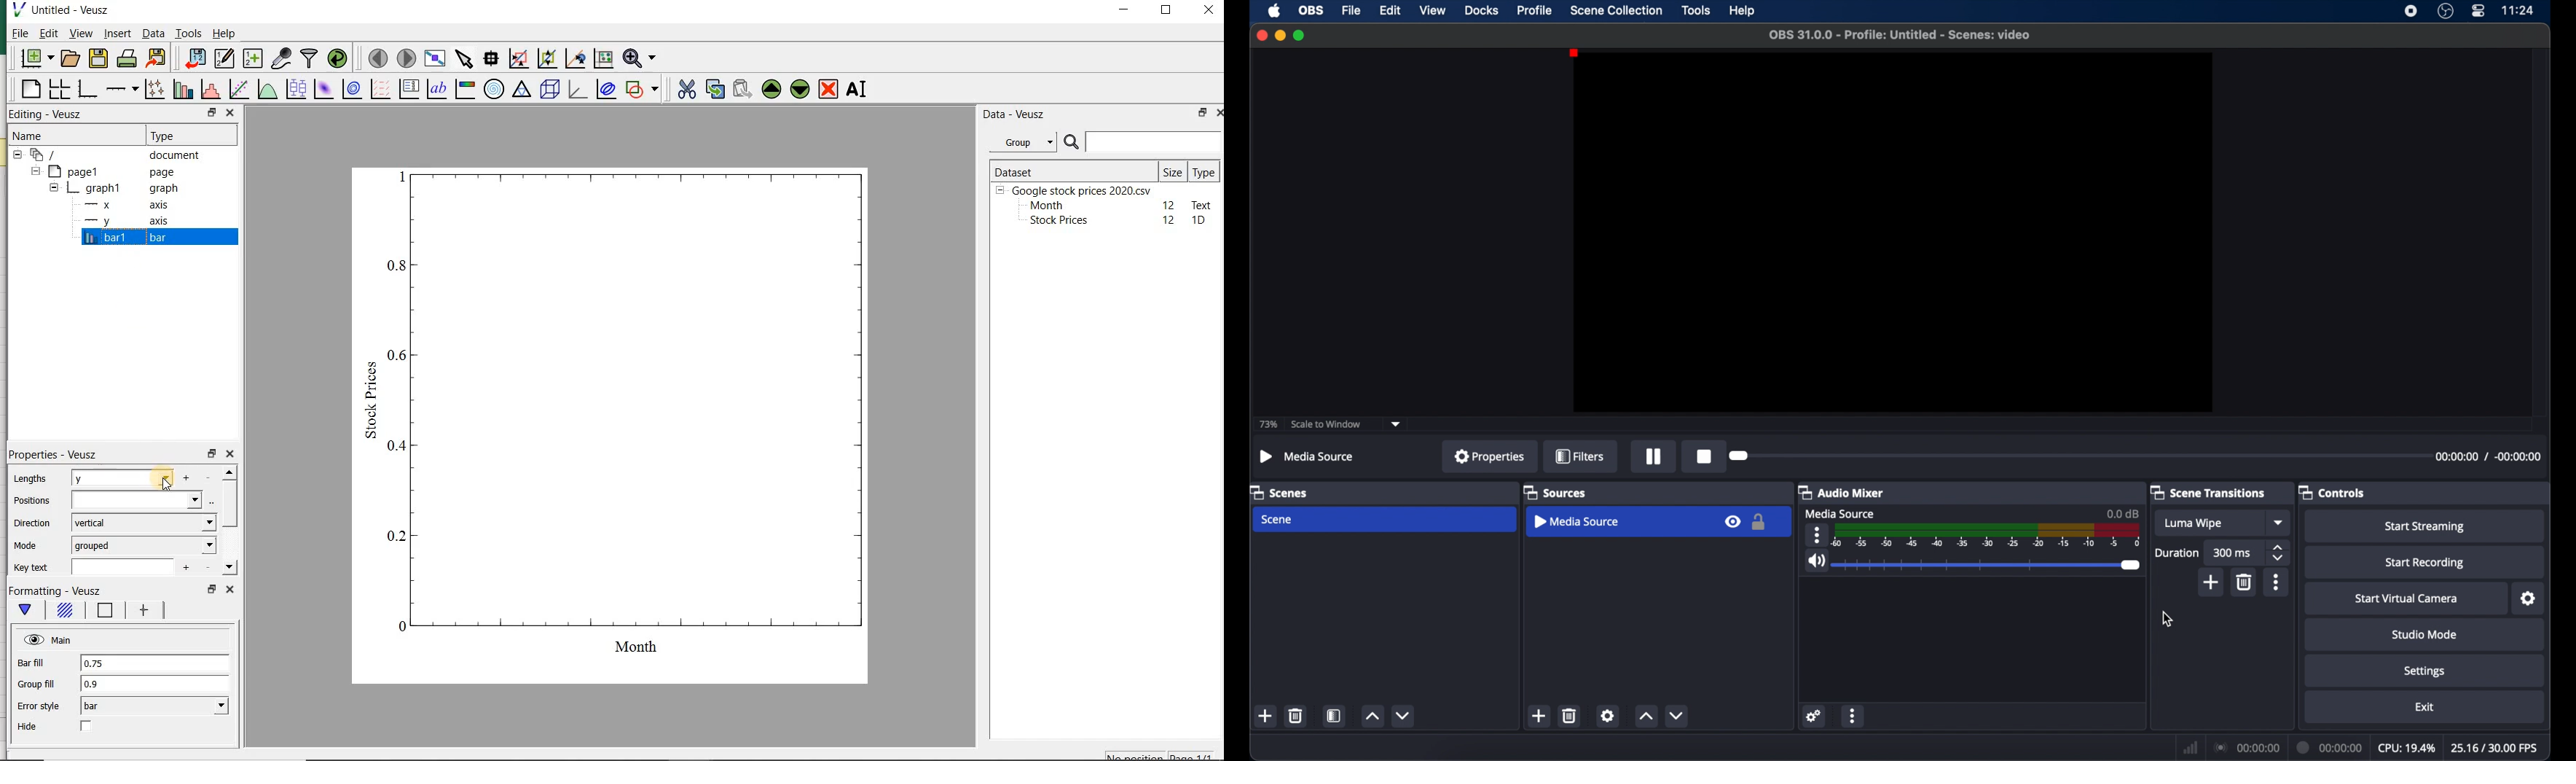 Image resolution: width=2576 pixels, height=784 pixels. I want to click on scene, so click(1279, 520).